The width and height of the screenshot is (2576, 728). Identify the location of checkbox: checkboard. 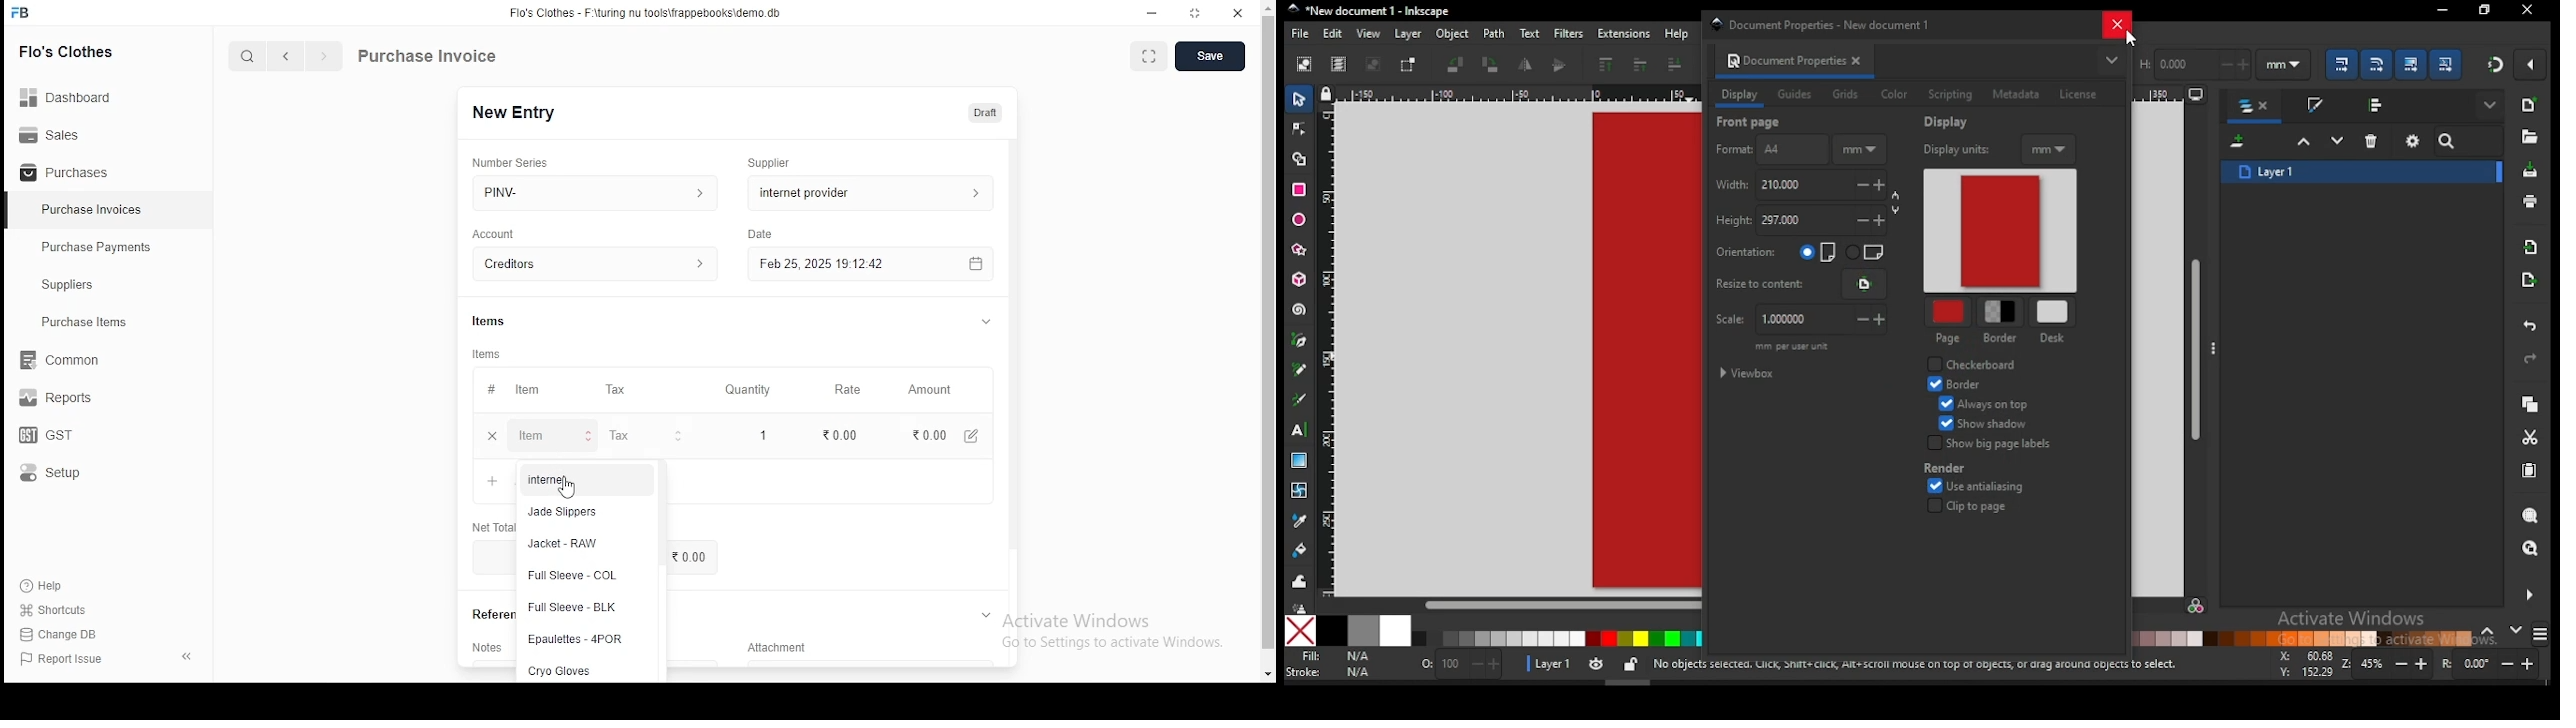
(1976, 365).